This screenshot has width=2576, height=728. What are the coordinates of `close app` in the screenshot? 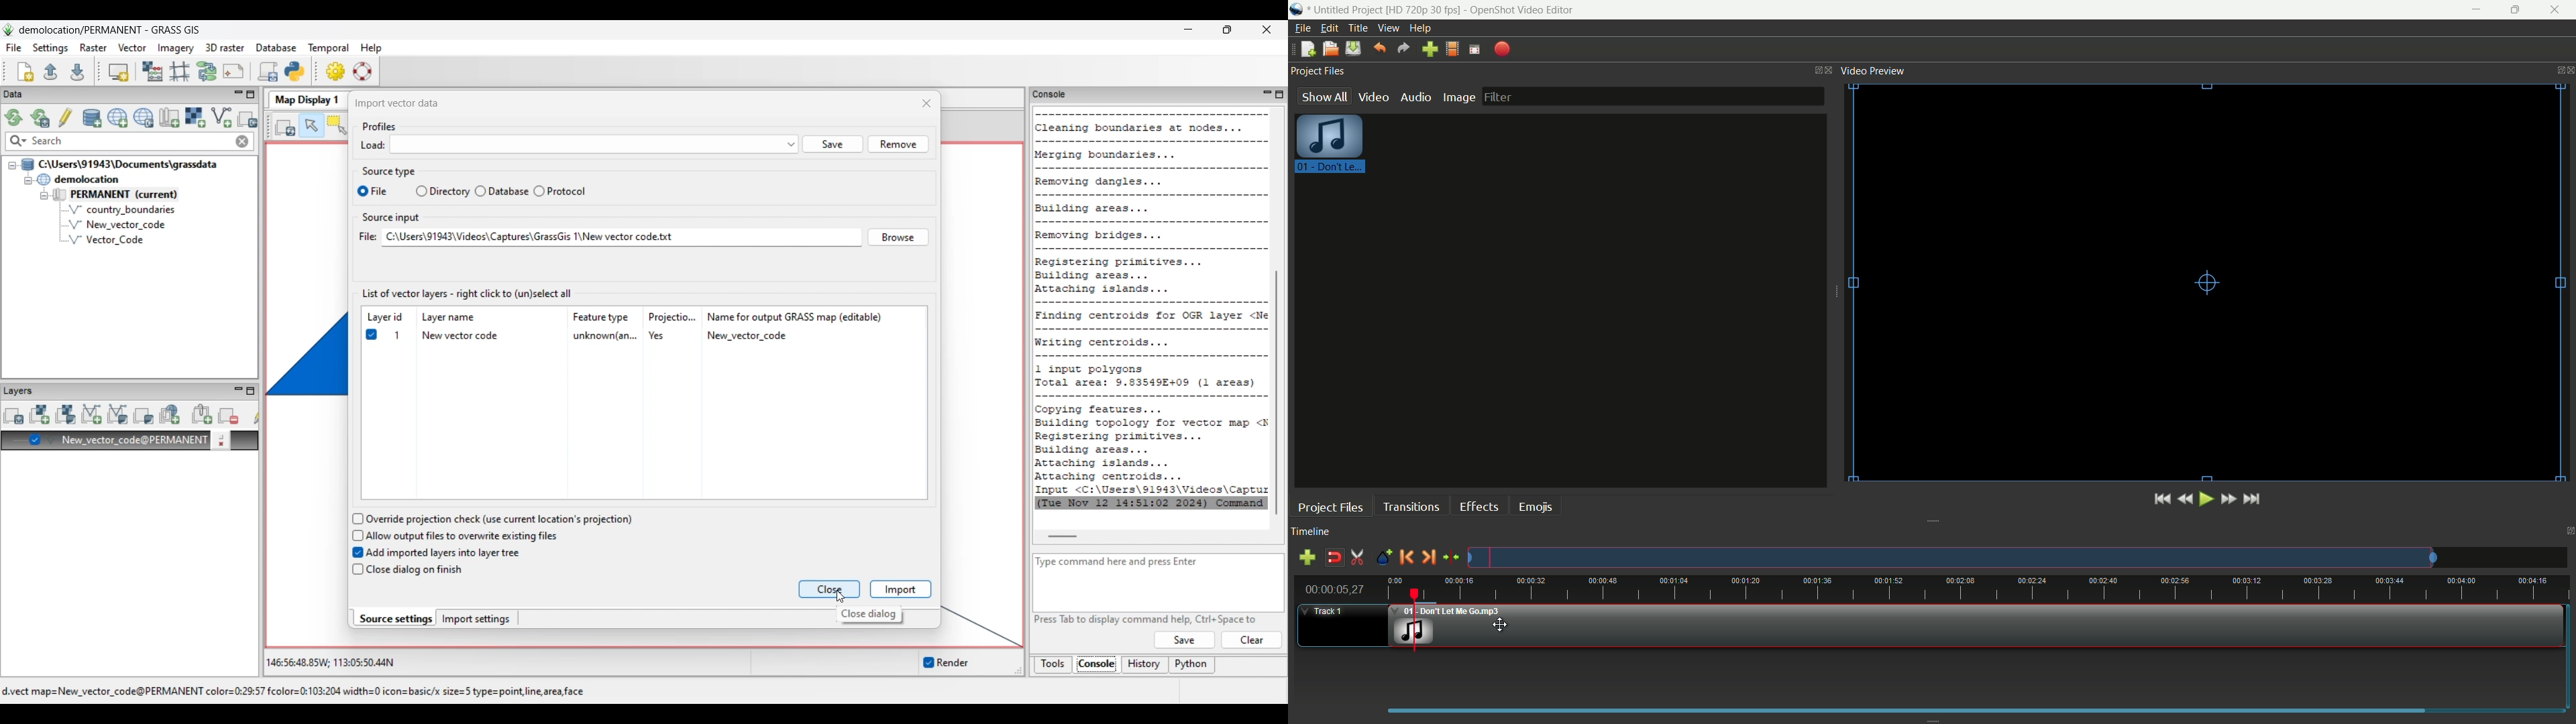 It's located at (2557, 11).